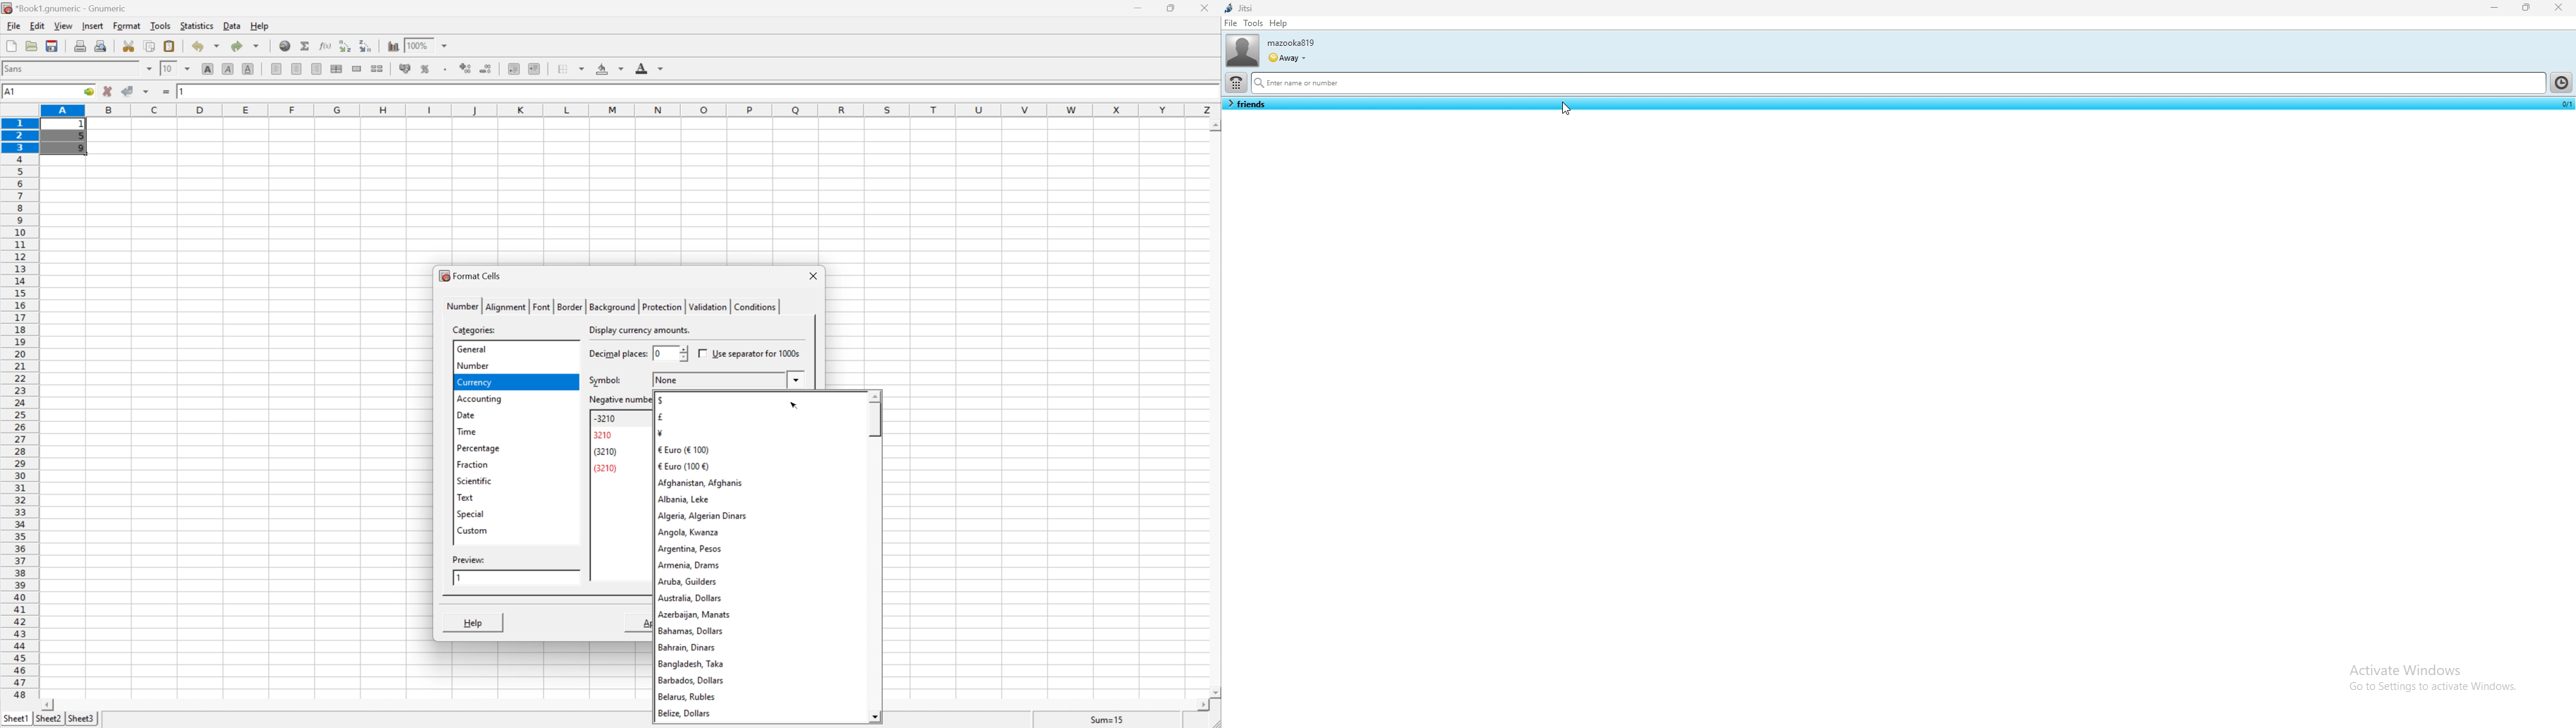 This screenshot has width=2576, height=728. I want to click on cancel changes, so click(108, 91).